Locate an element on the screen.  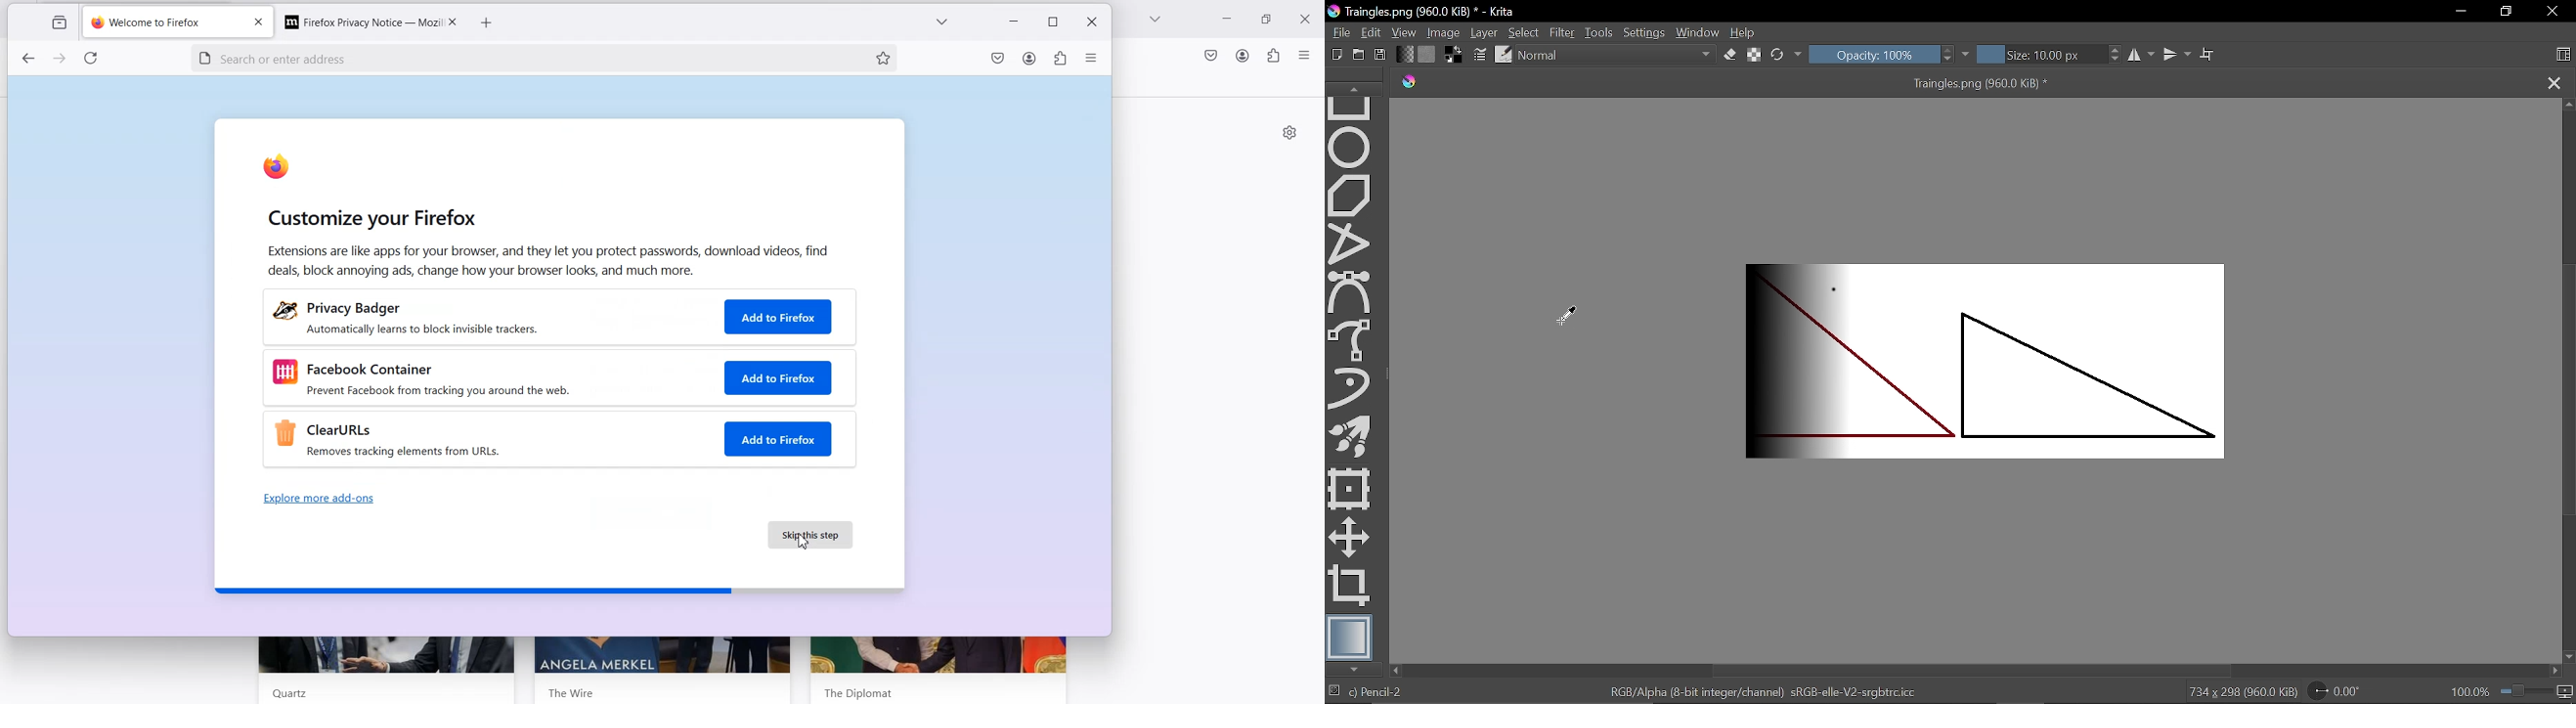
Gradient added is located at coordinates (2000, 358).